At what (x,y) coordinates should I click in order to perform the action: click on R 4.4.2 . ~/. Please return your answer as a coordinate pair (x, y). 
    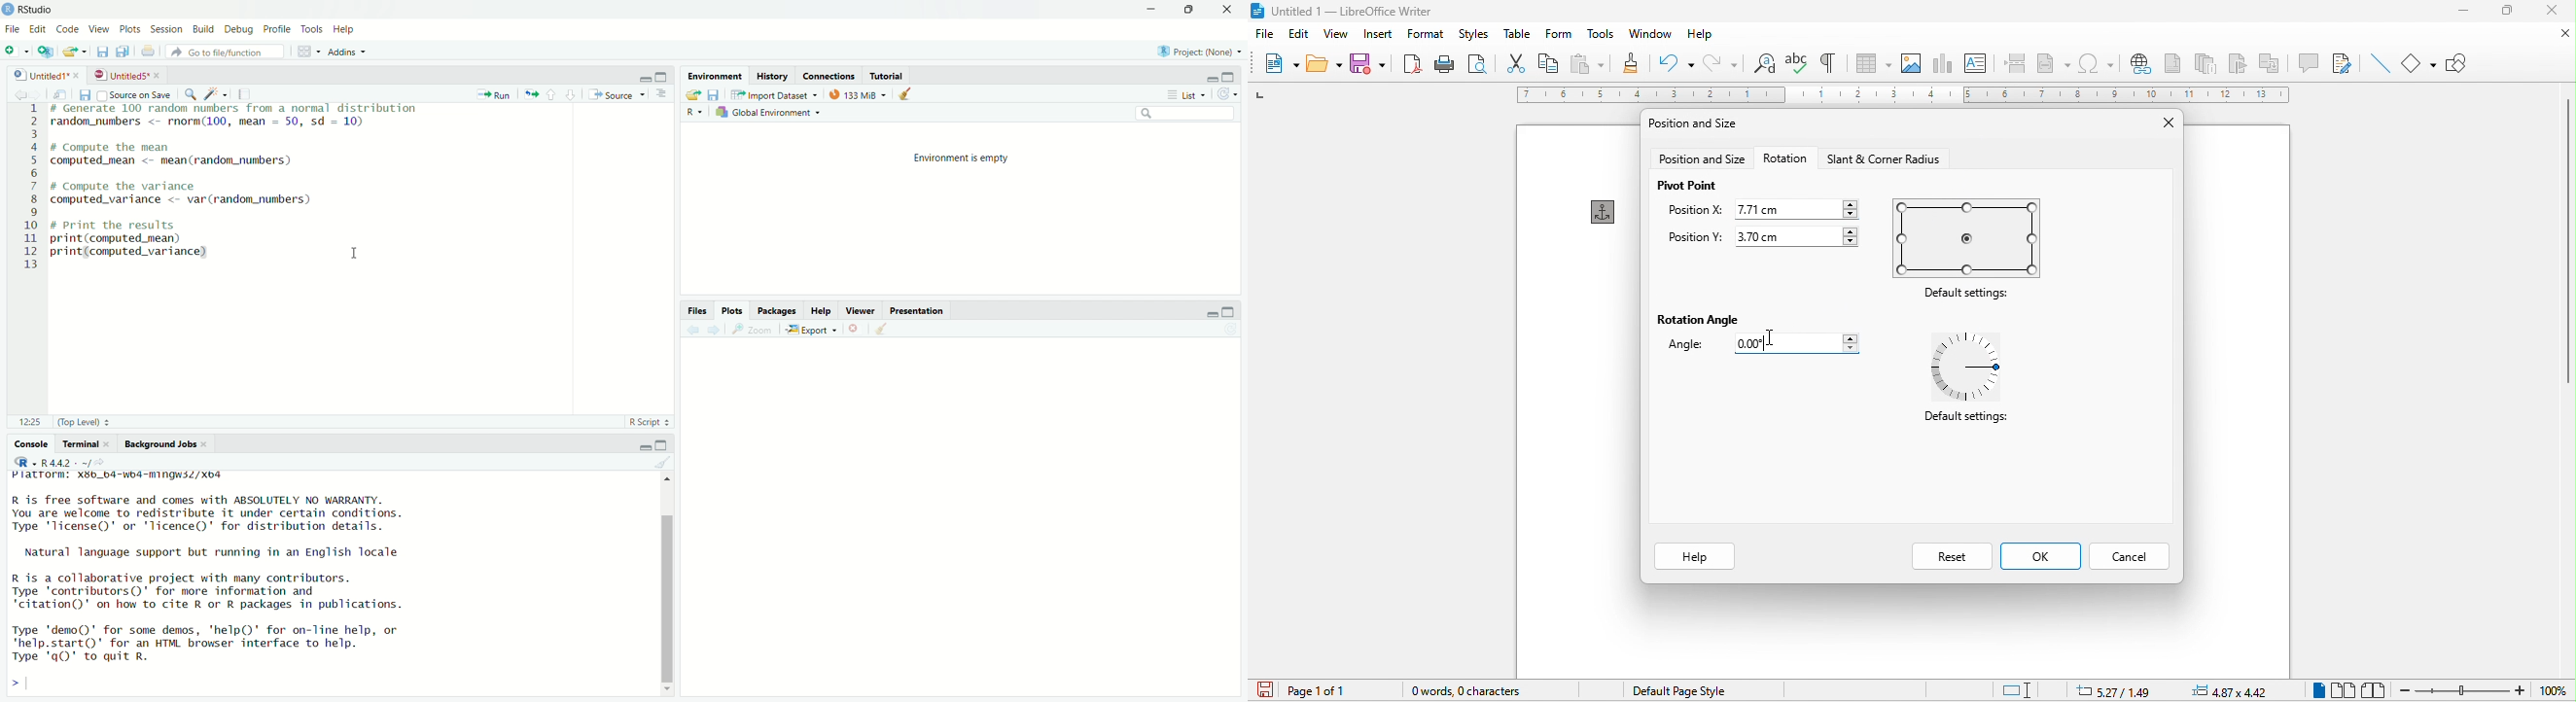
    Looking at the image, I should click on (66, 462).